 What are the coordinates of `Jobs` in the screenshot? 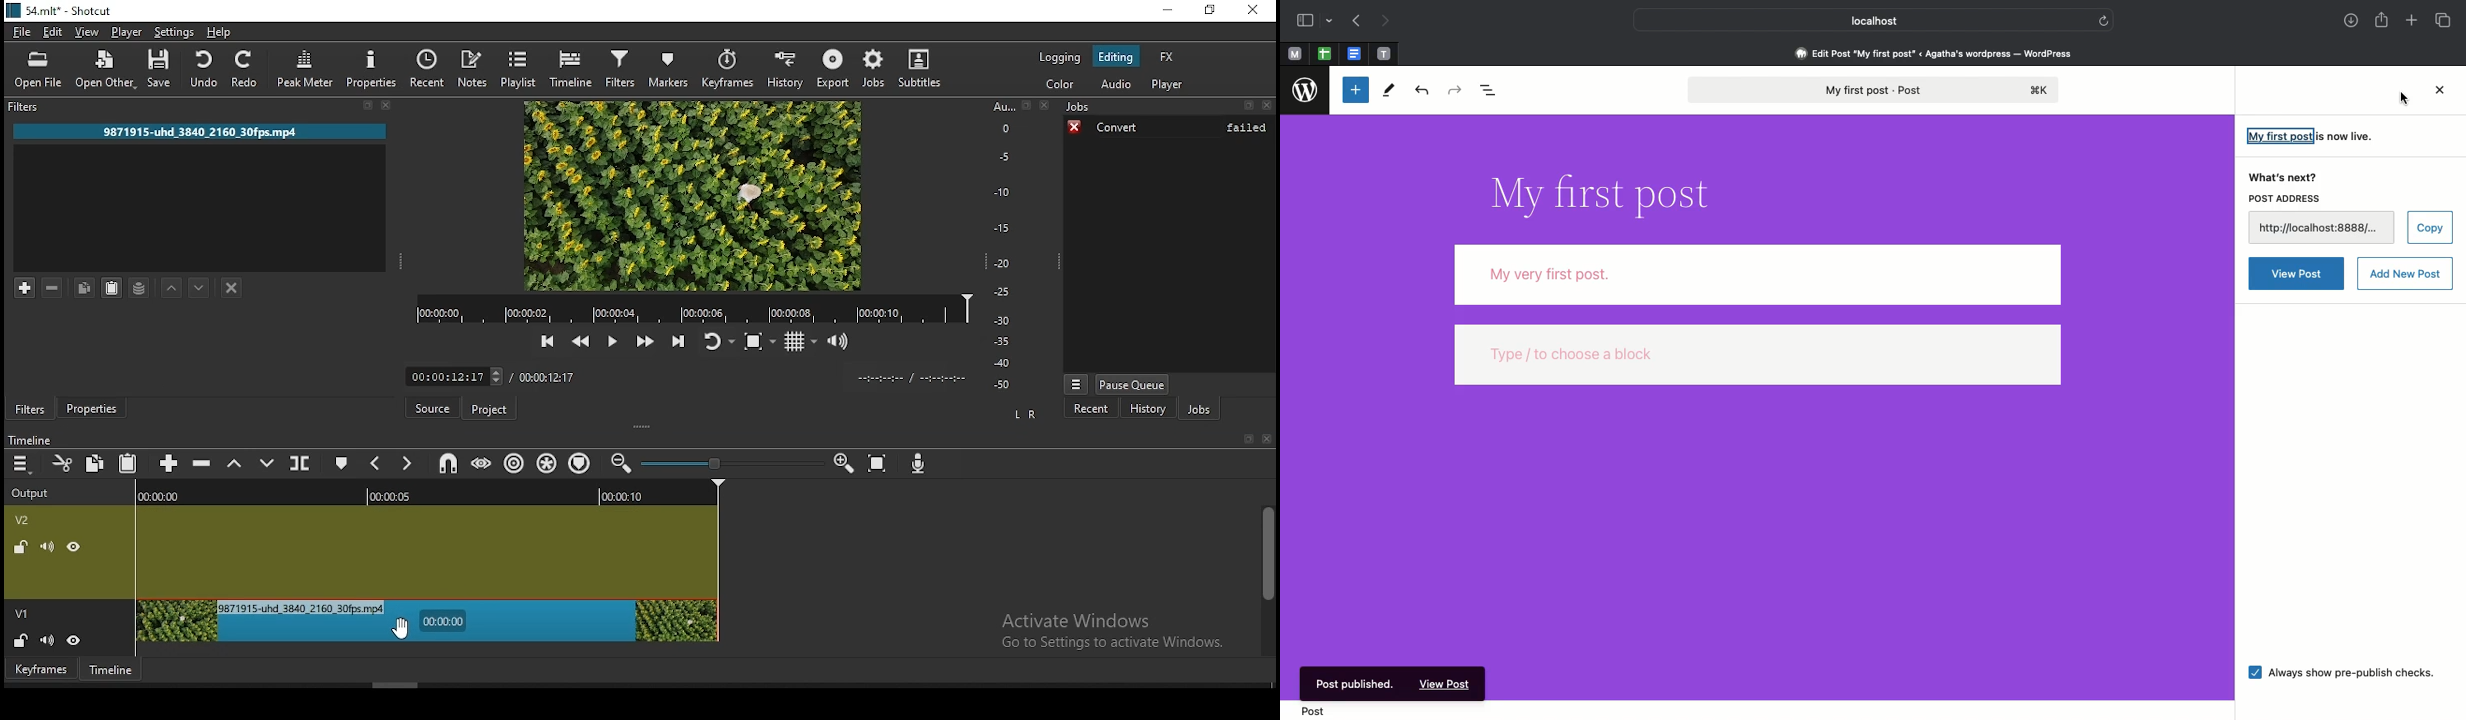 It's located at (1168, 107).